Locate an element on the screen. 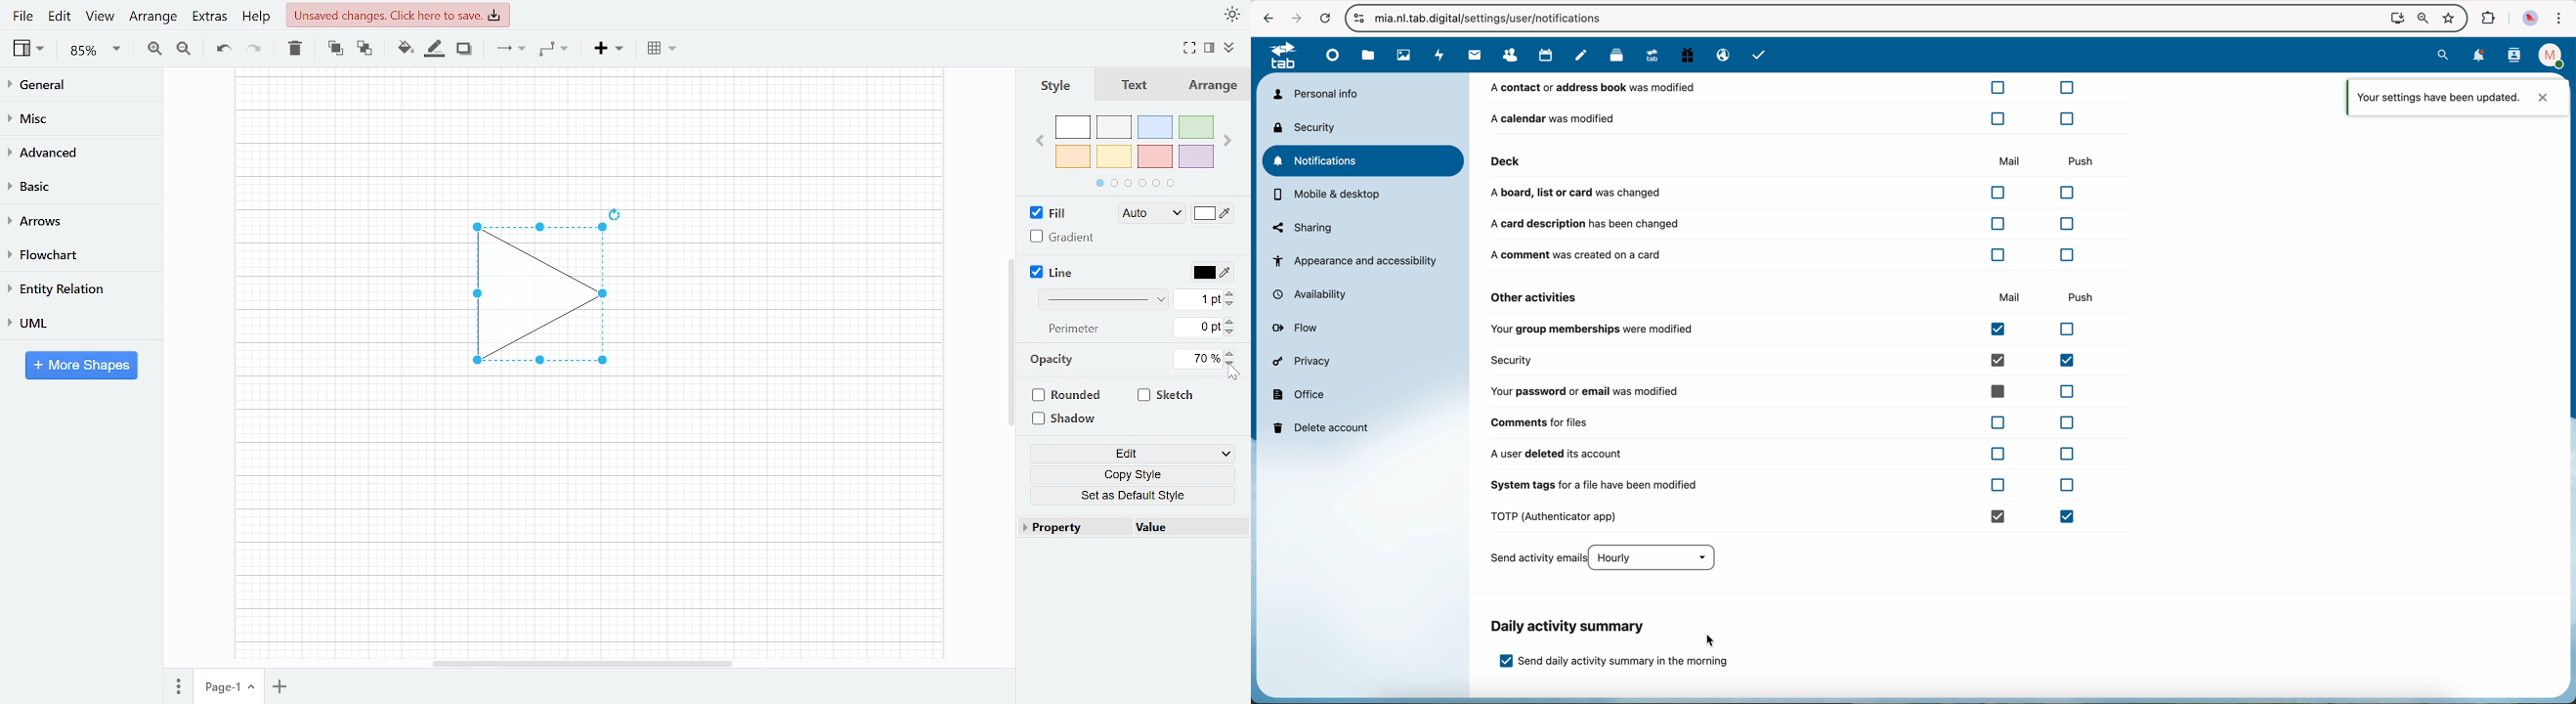 The width and height of the screenshot is (2576, 728). workspace is located at coordinates (335, 295).